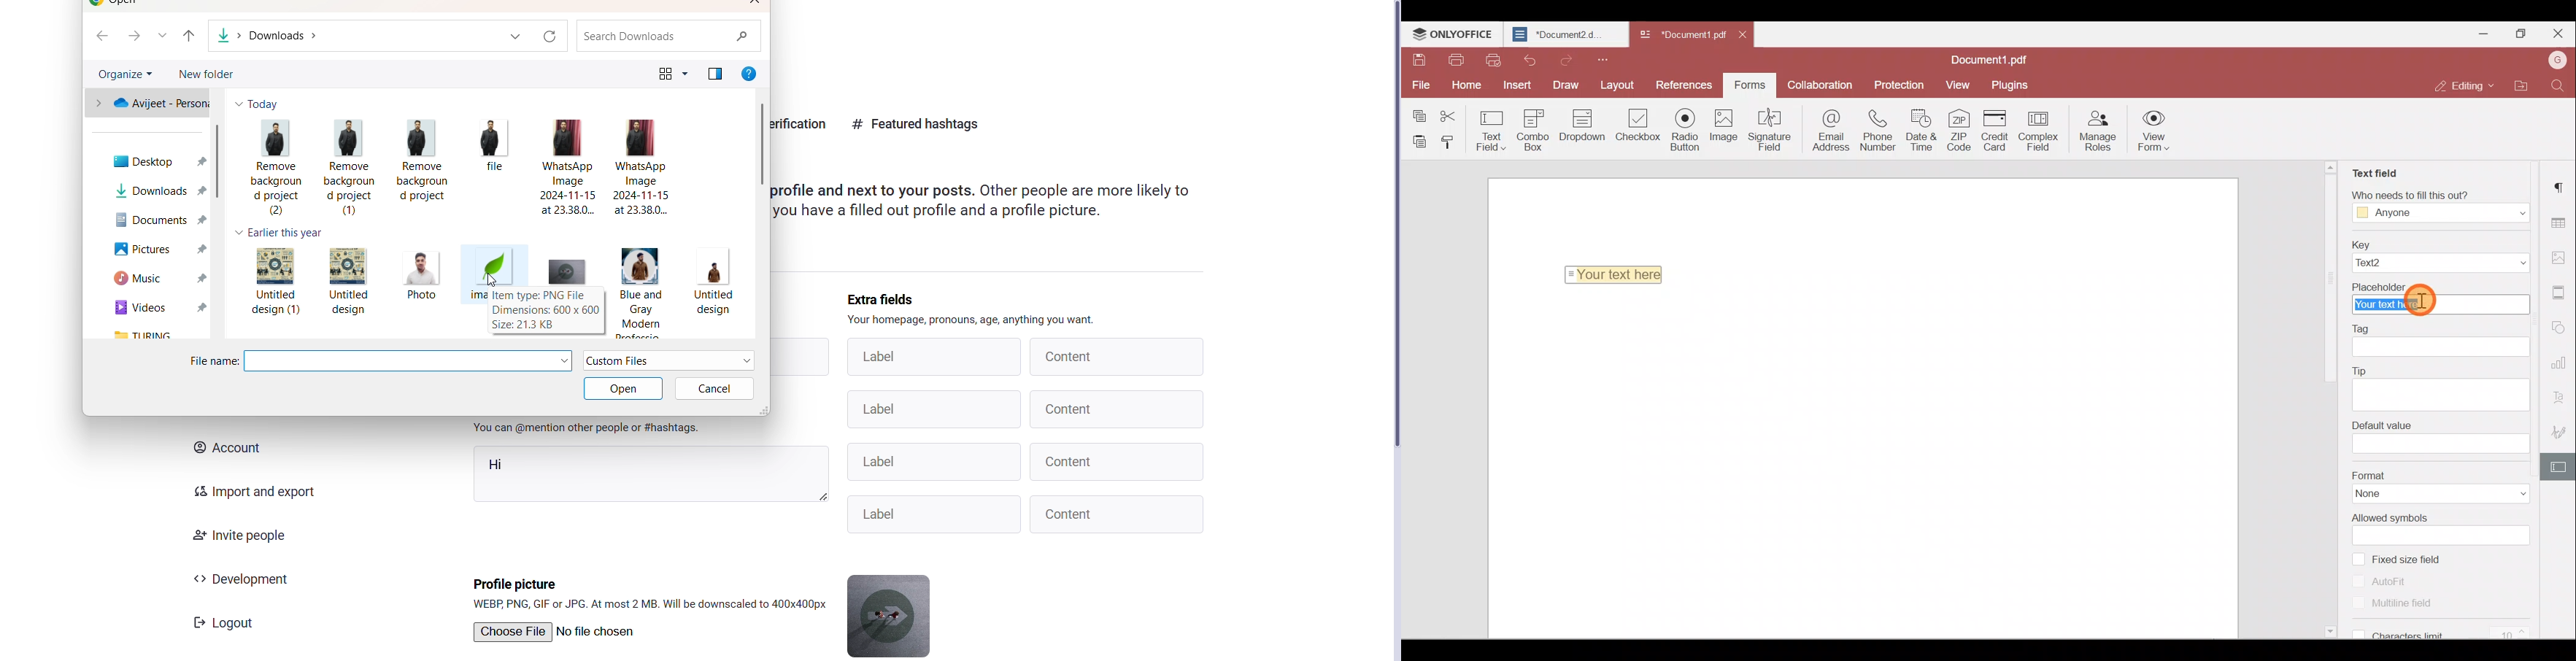  I want to click on desktop, so click(156, 163).